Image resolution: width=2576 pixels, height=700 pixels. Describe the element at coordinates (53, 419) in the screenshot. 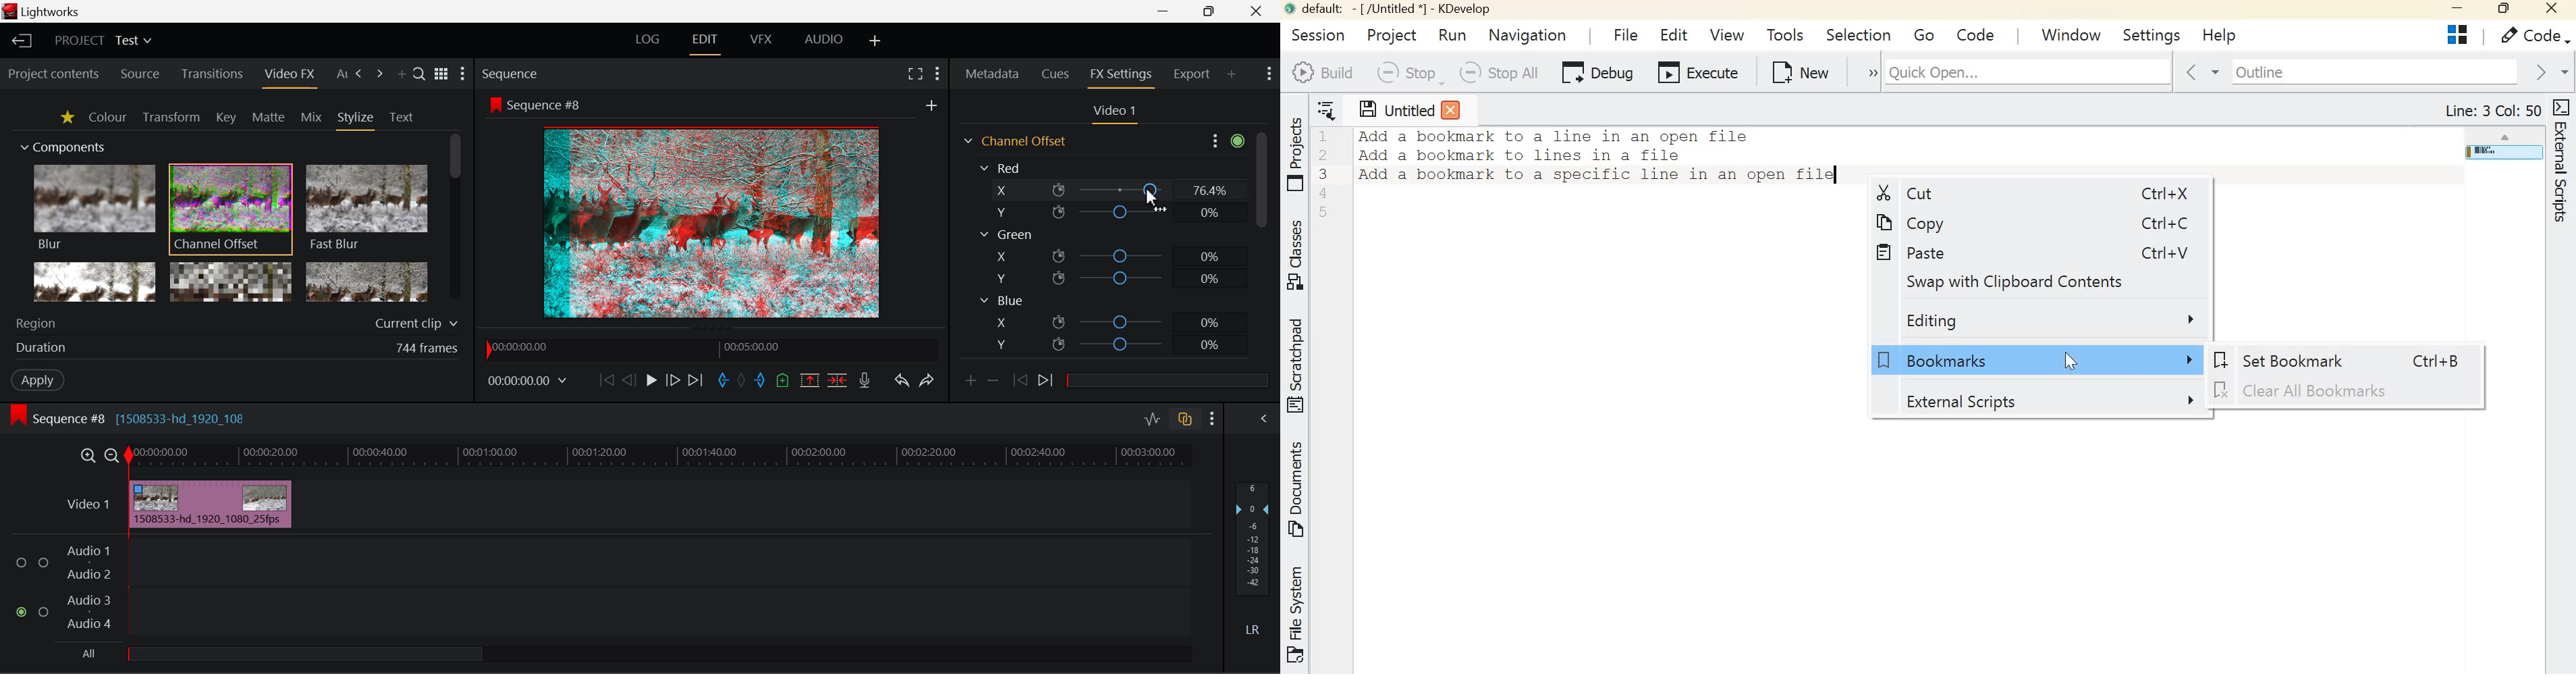

I see `Sequence Editing Level` at that location.